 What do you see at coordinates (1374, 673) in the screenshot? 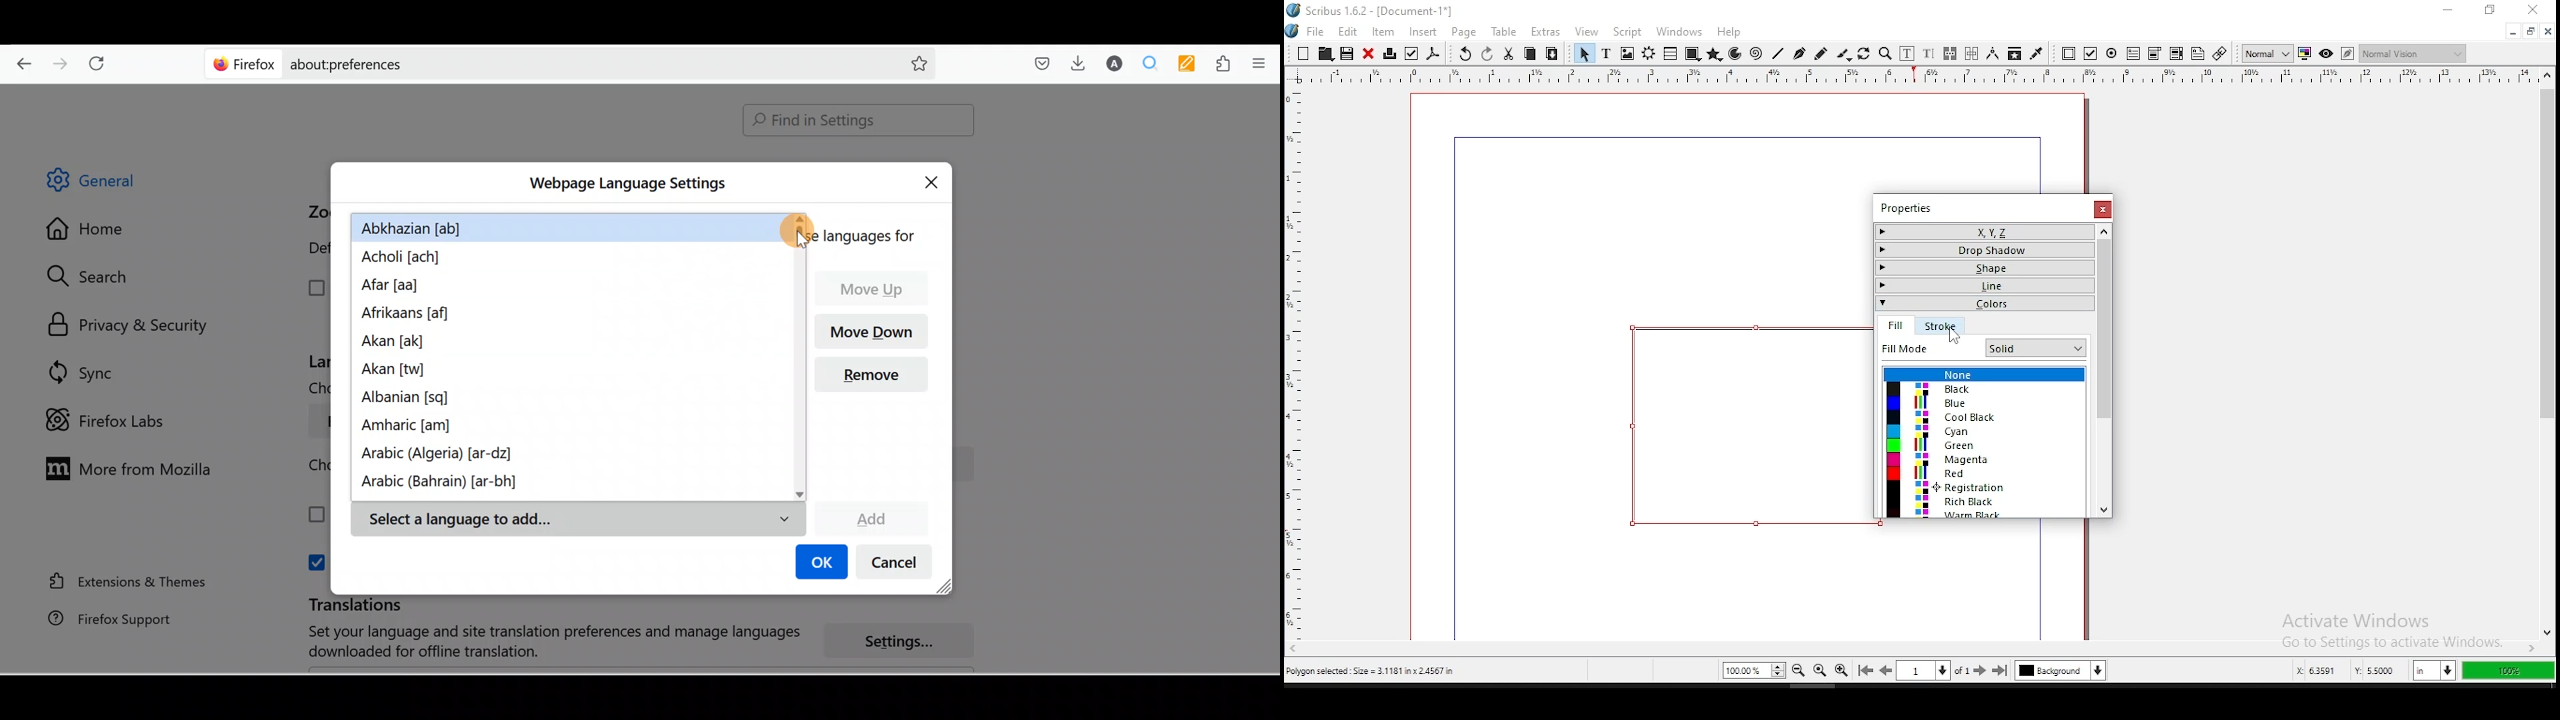
I see `polygon selected size= 3.1181 inch x 2.4567 in` at bounding box center [1374, 673].